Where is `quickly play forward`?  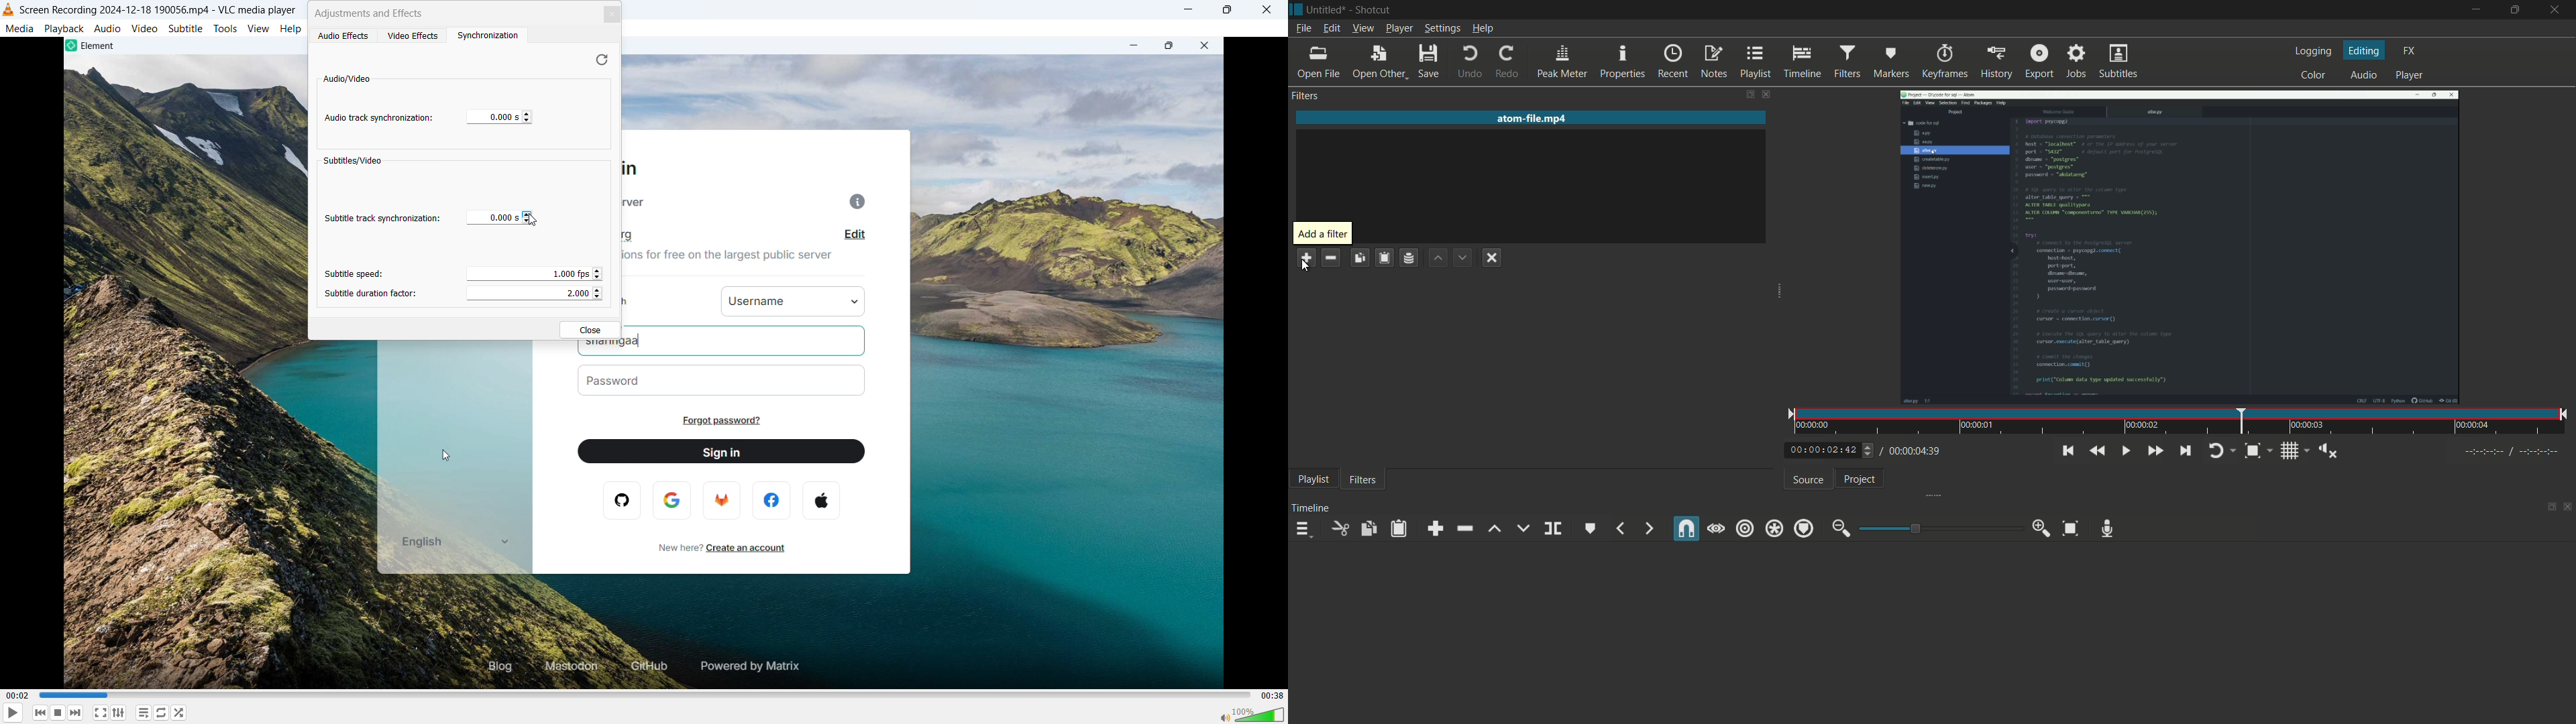
quickly play forward is located at coordinates (2156, 450).